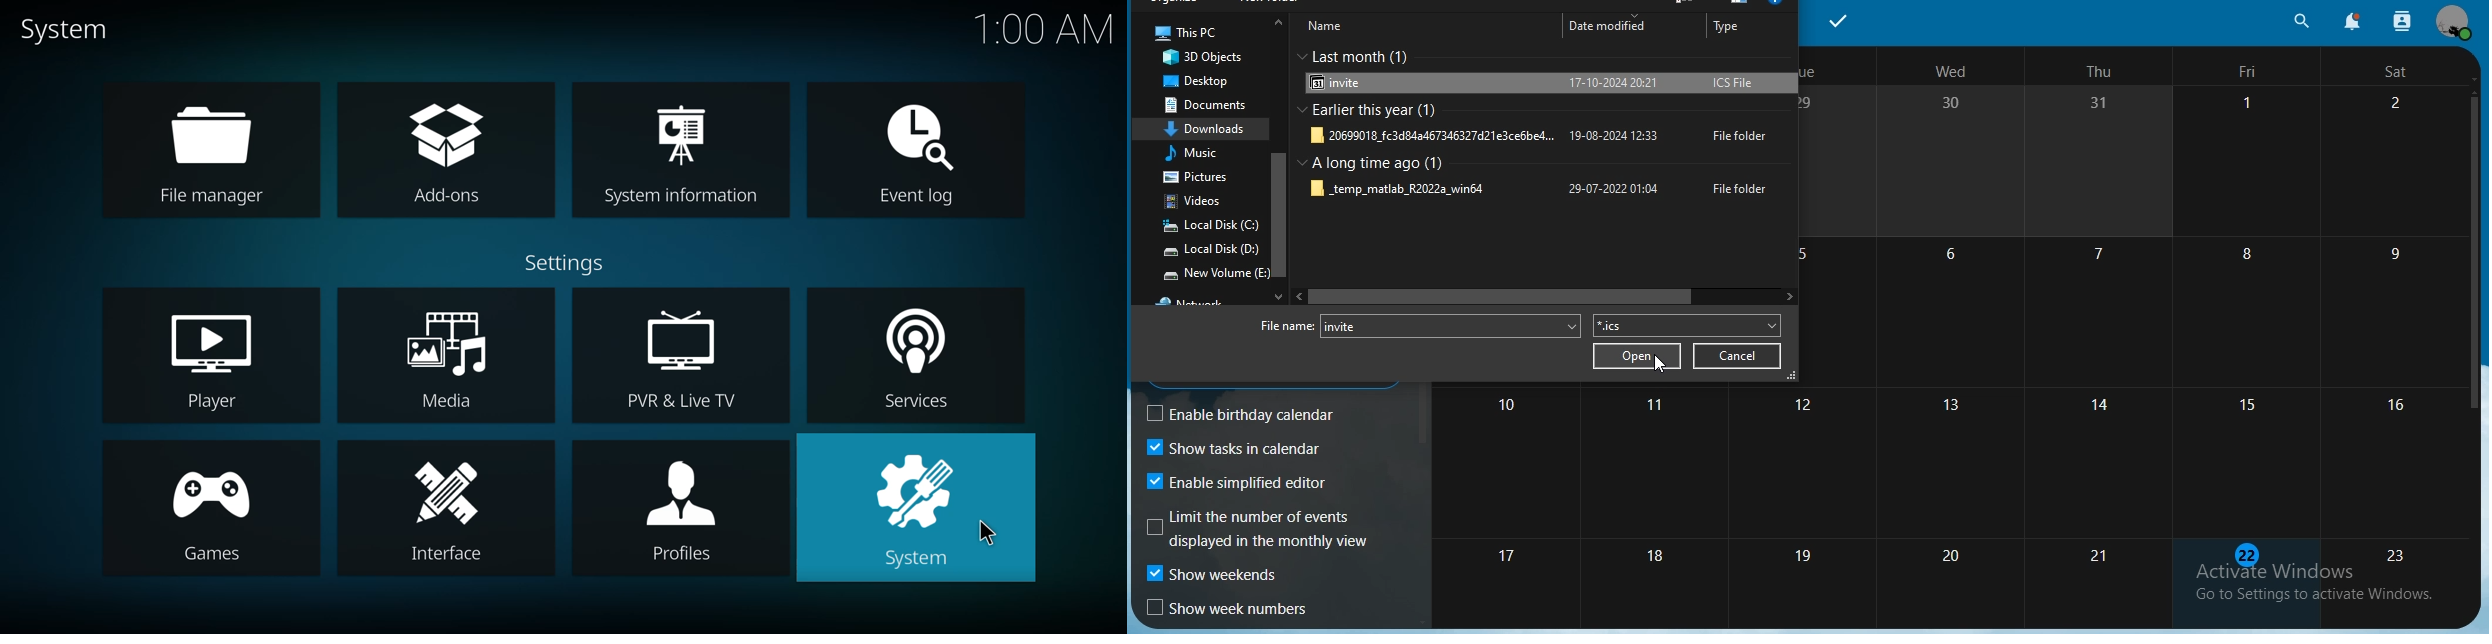 Image resolution: width=2492 pixels, height=644 pixels. What do you see at coordinates (687, 156) in the screenshot?
I see `system info` at bounding box center [687, 156].